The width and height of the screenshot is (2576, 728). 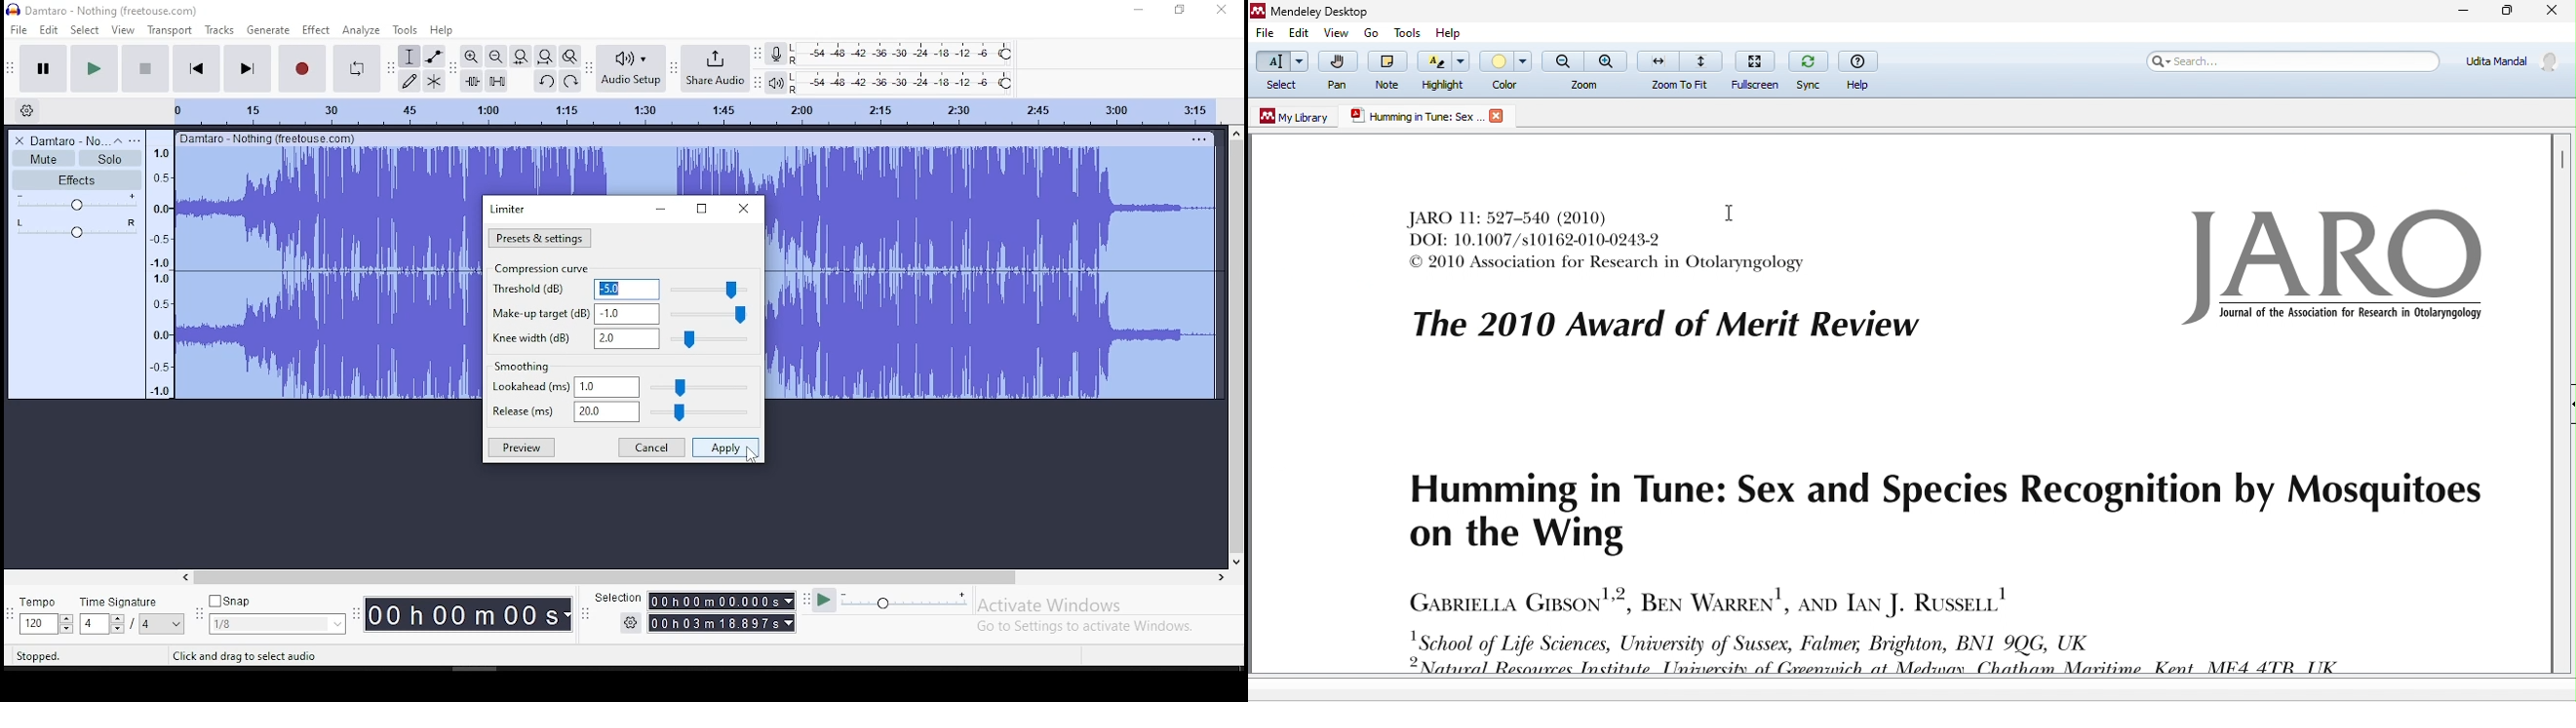 I want to click on search bar, so click(x=2294, y=63).